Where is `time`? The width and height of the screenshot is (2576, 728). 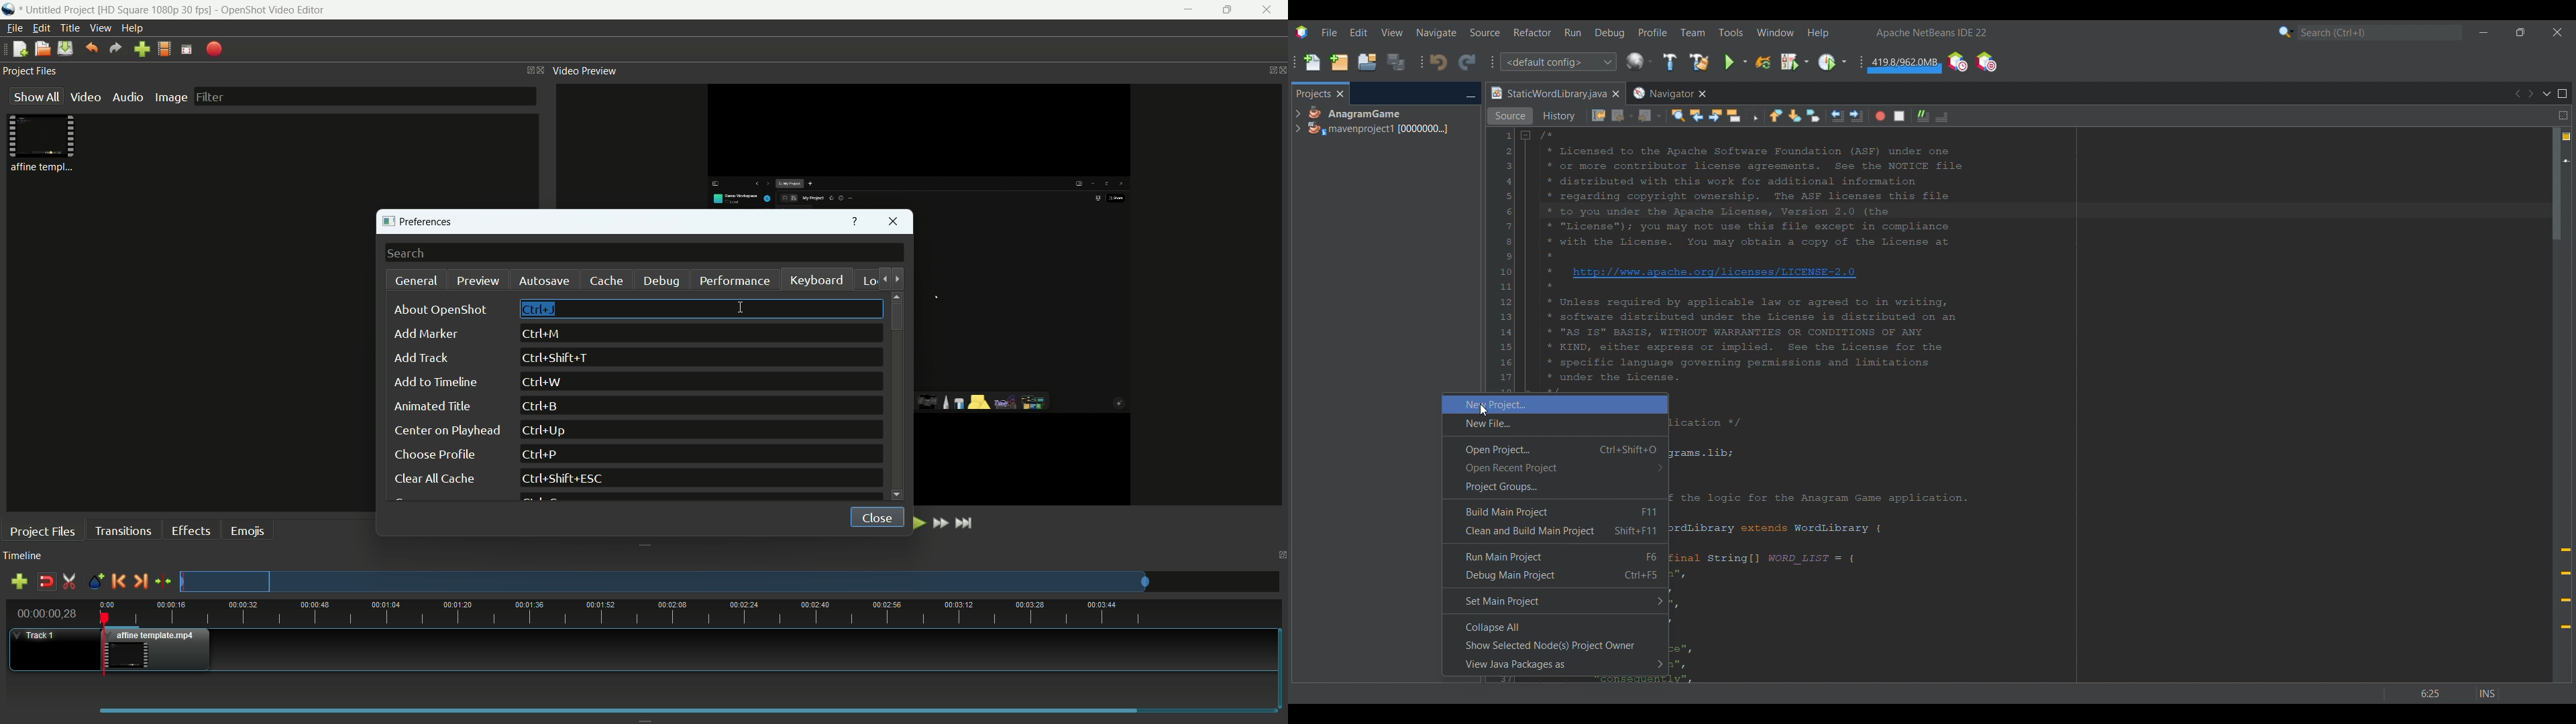 time is located at coordinates (690, 613).